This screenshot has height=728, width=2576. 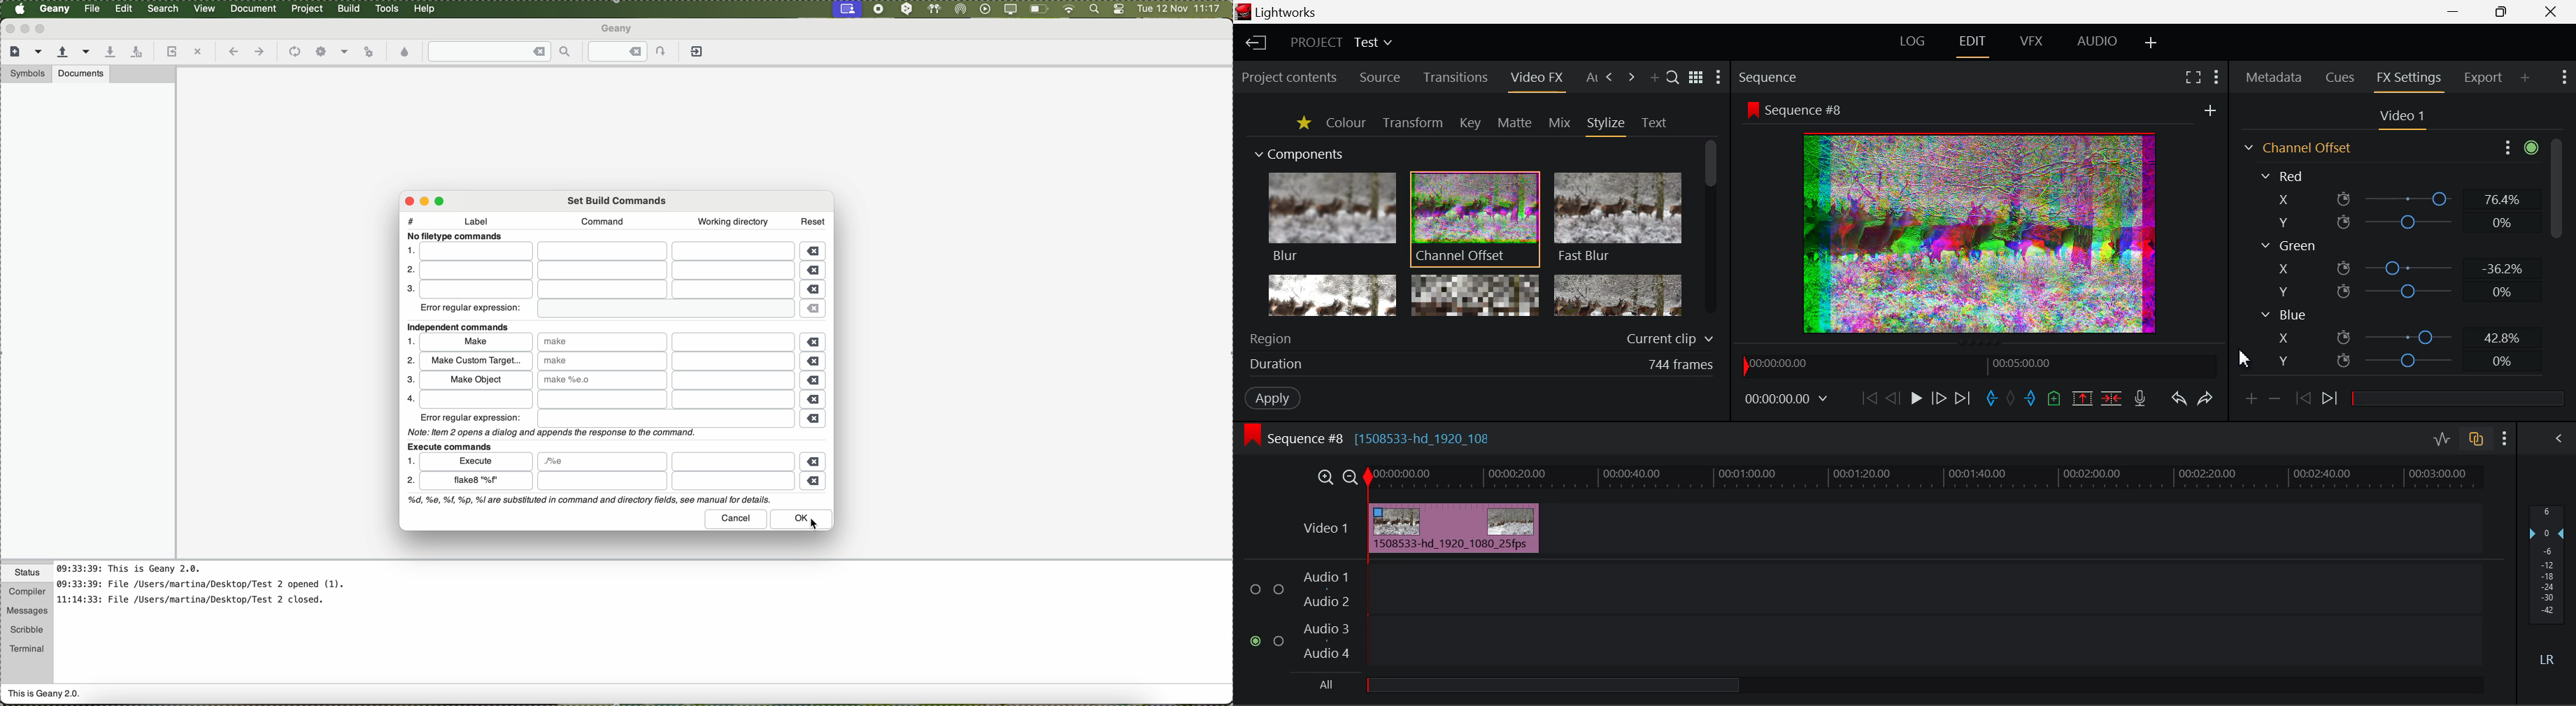 What do you see at coordinates (1286, 13) in the screenshot?
I see `Window Title` at bounding box center [1286, 13].